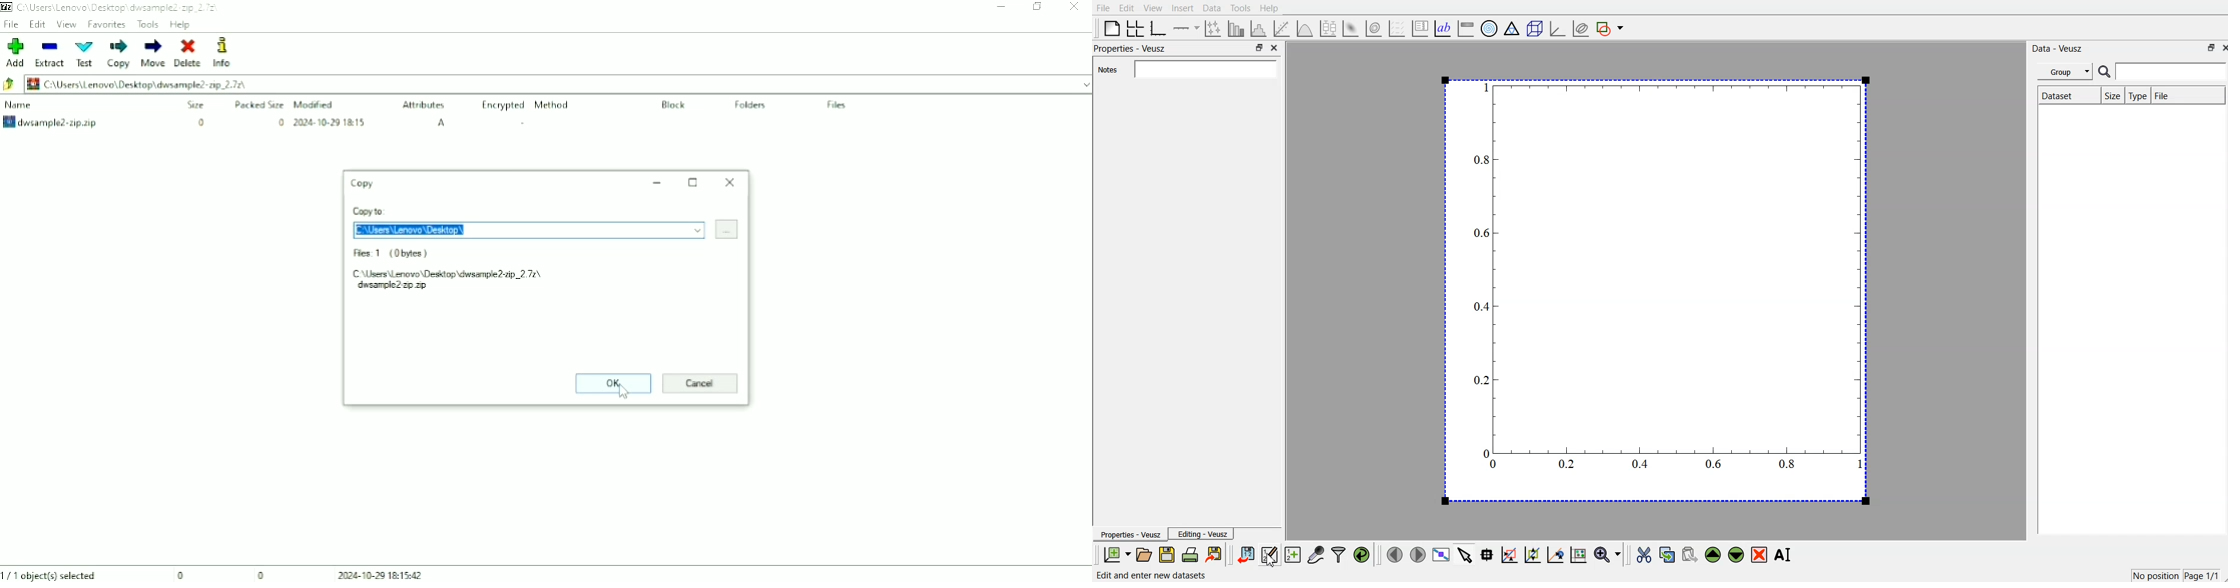 This screenshot has height=588, width=2240. I want to click on A, so click(443, 123).